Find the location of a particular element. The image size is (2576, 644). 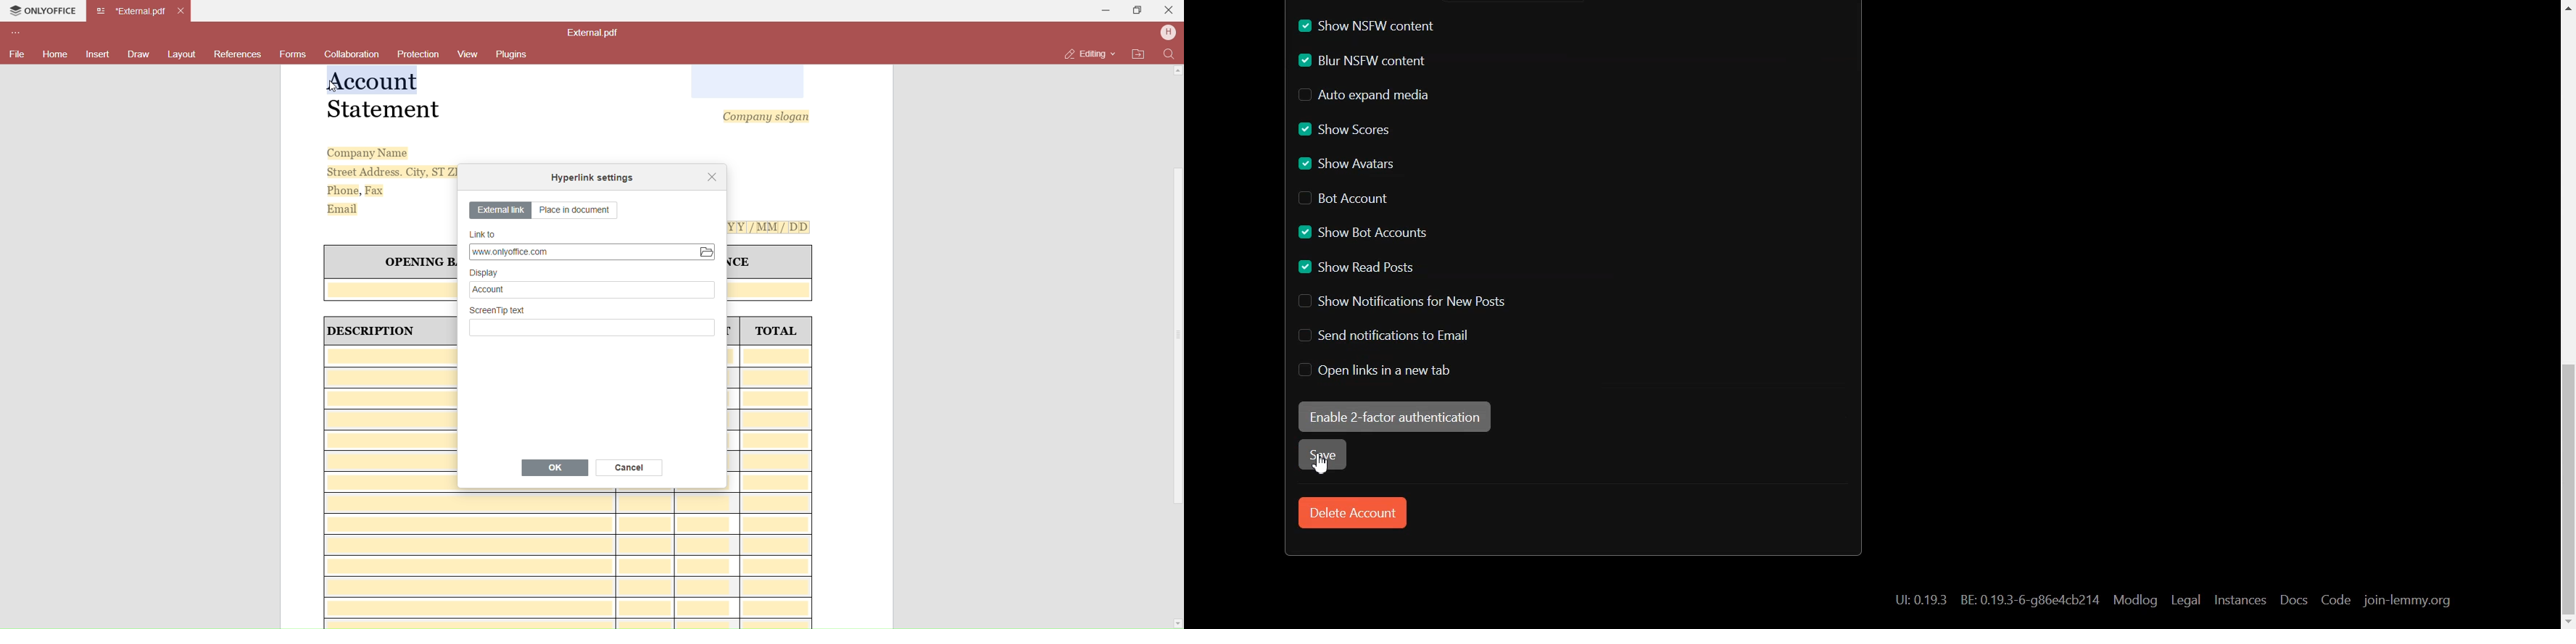

Legal is located at coordinates (2186, 599).